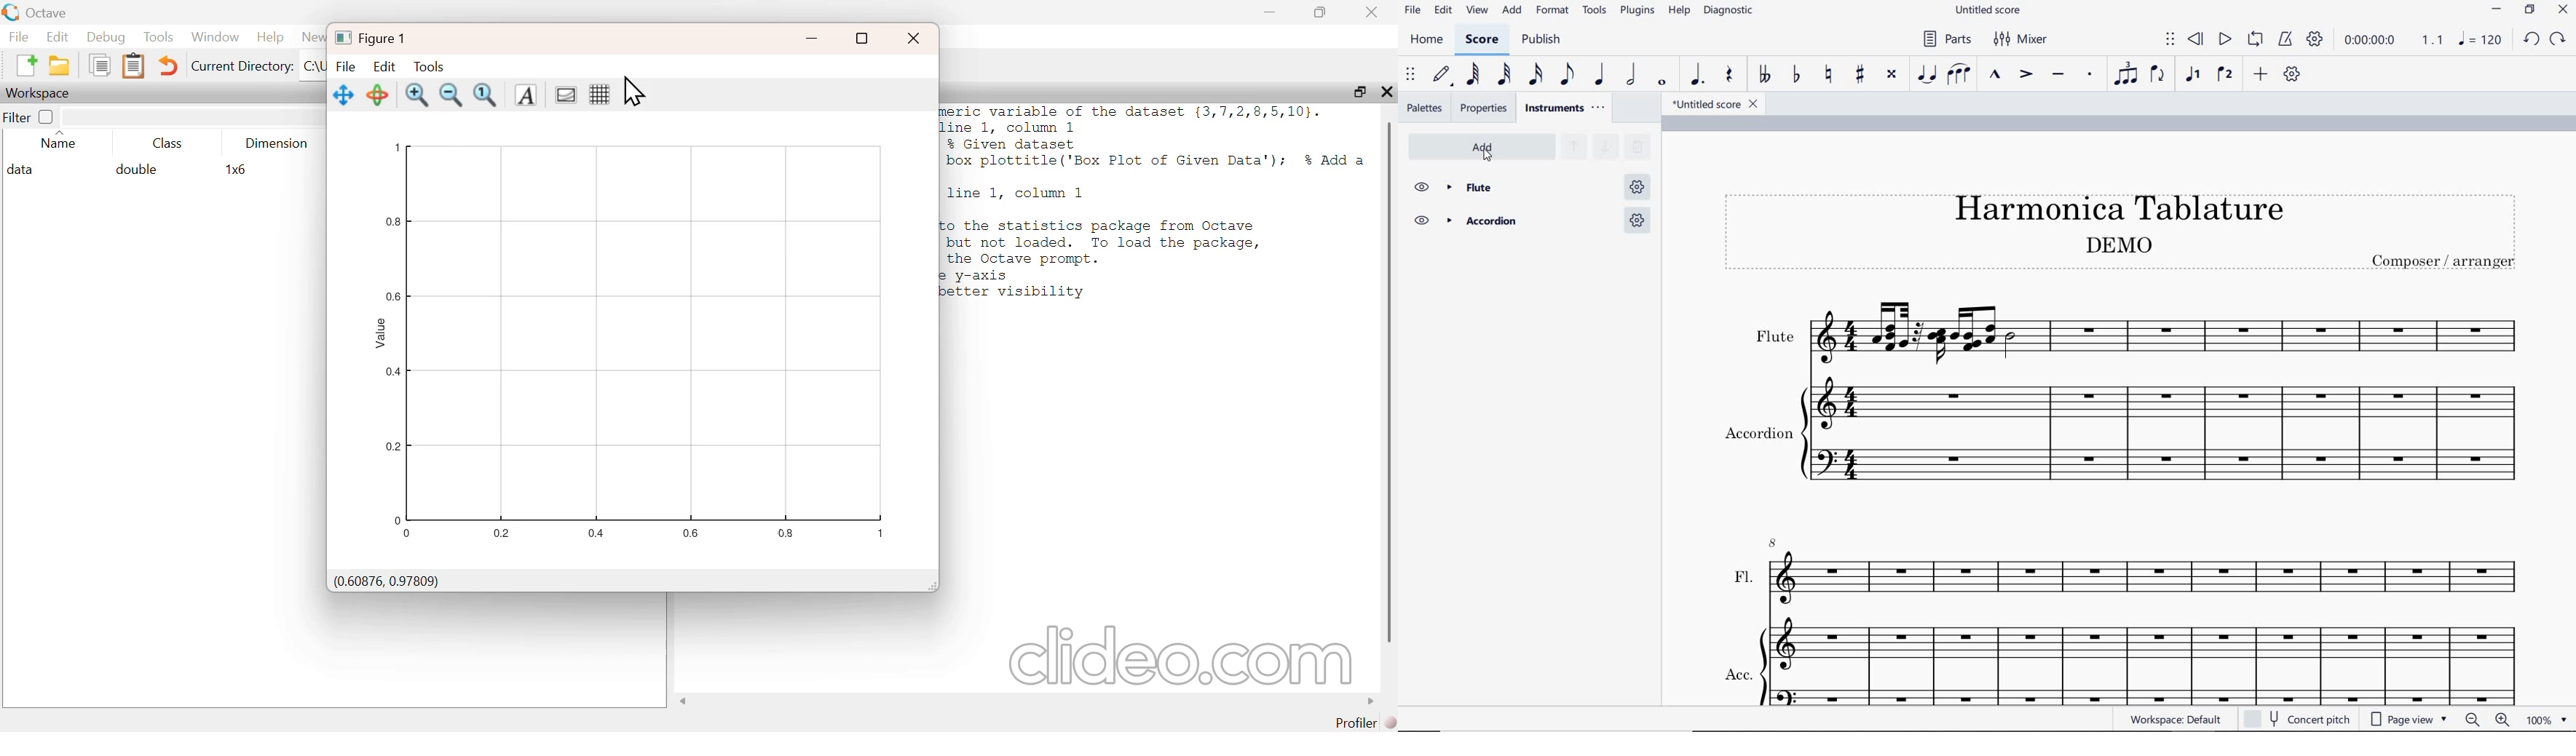  I want to click on profiler, so click(1369, 723).